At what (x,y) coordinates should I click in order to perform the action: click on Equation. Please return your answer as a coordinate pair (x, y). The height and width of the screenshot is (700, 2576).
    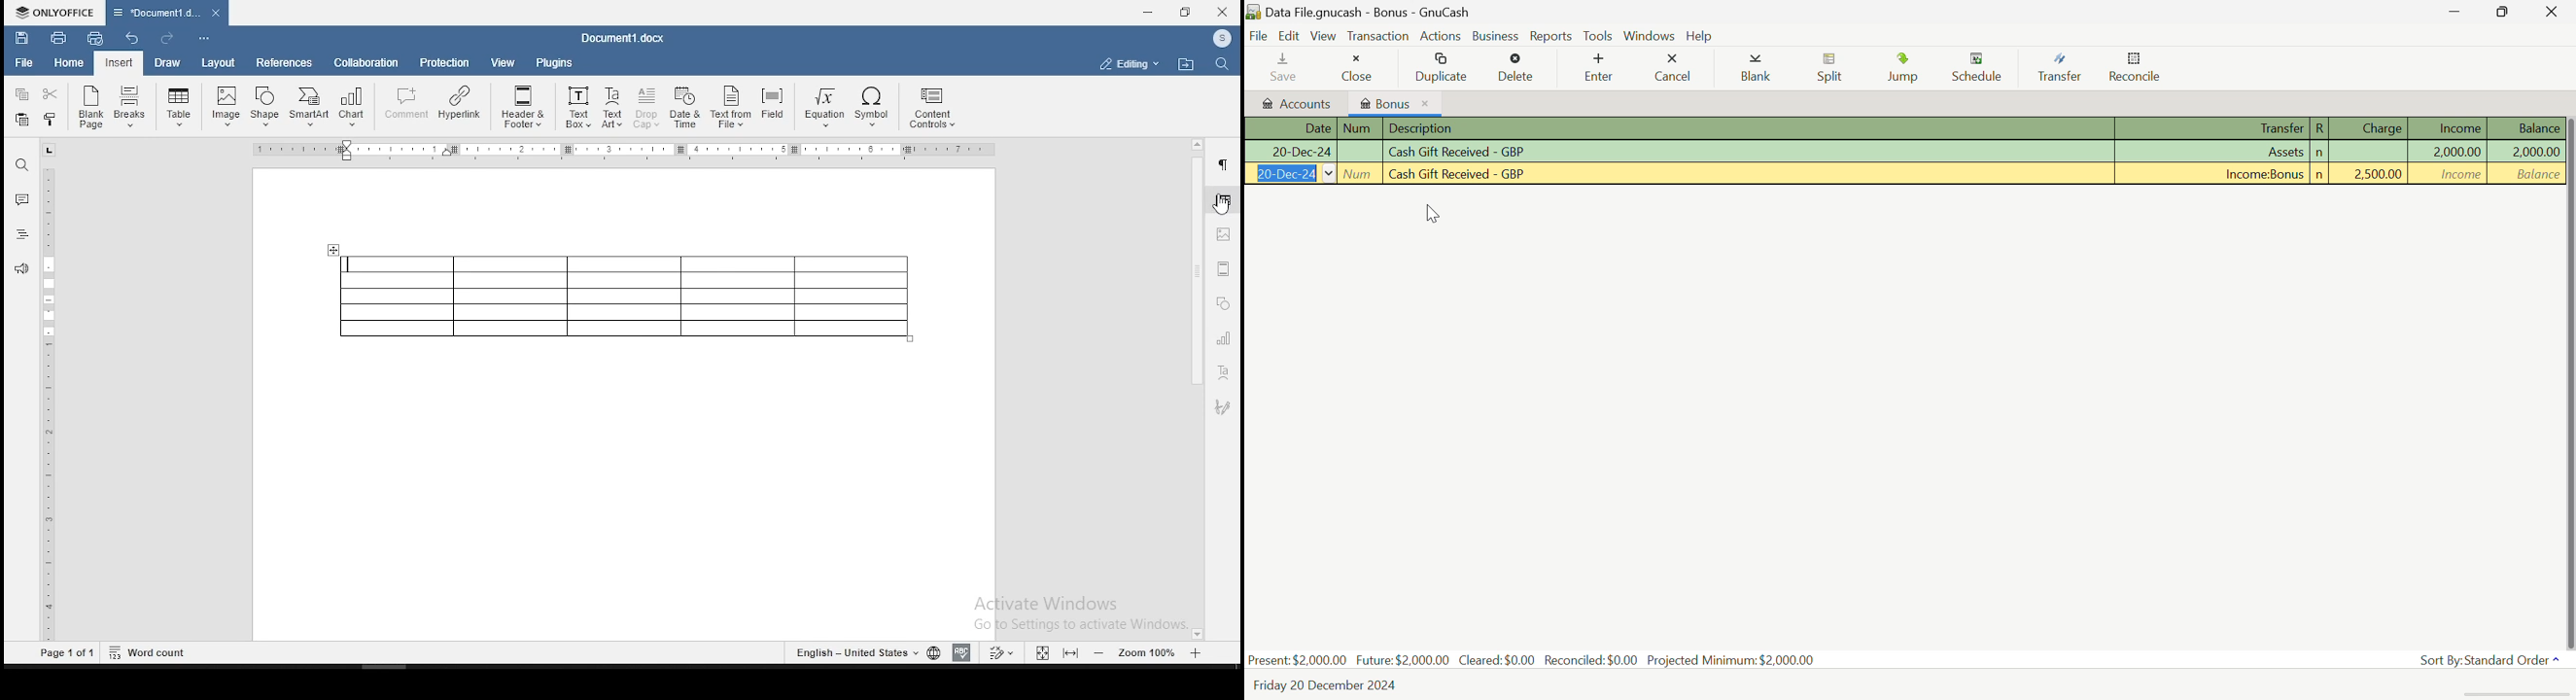
    Looking at the image, I should click on (821, 109).